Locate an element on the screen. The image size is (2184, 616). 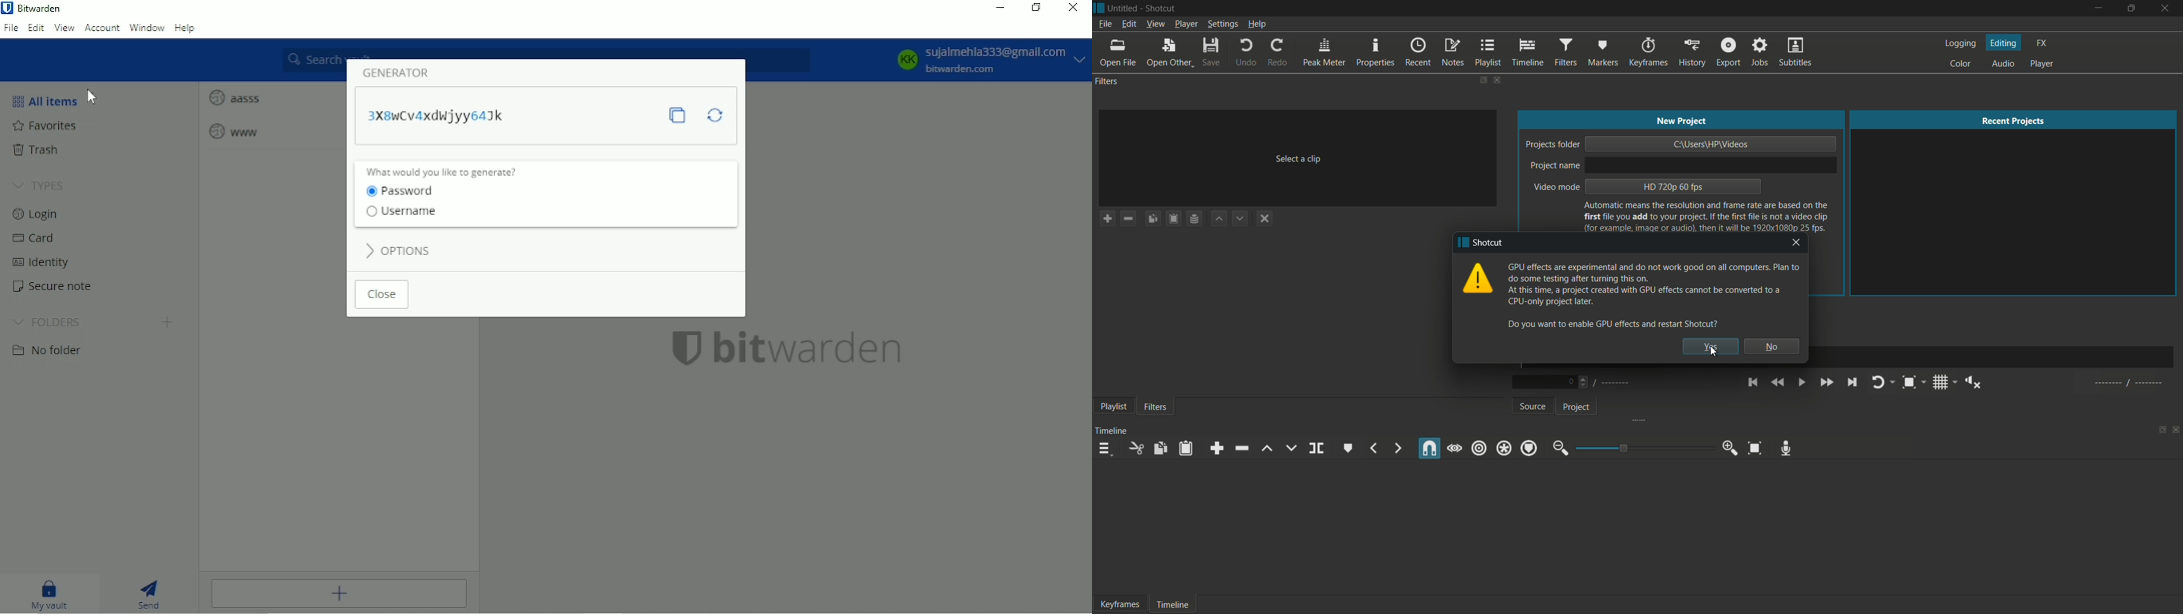
Secure note is located at coordinates (56, 286).